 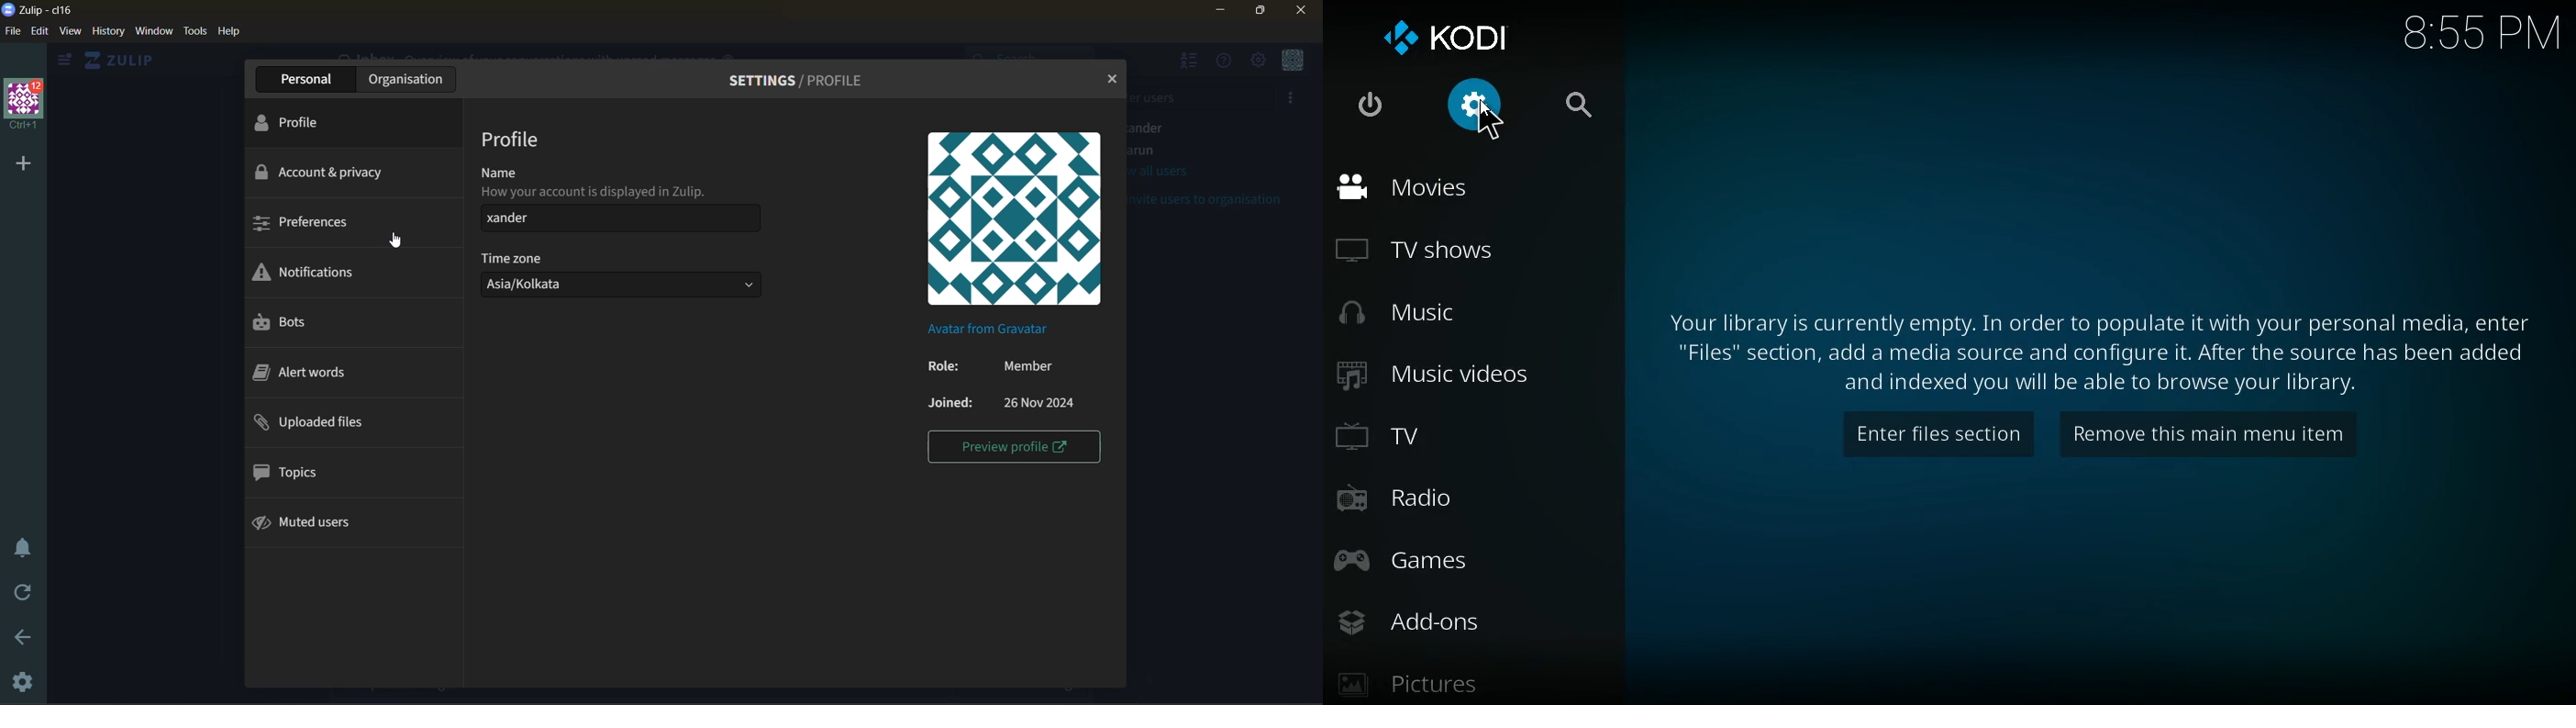 What do you see at coordinates (289, 475) in the screenshot?
I see `topics` at bounding box center [289, 475].